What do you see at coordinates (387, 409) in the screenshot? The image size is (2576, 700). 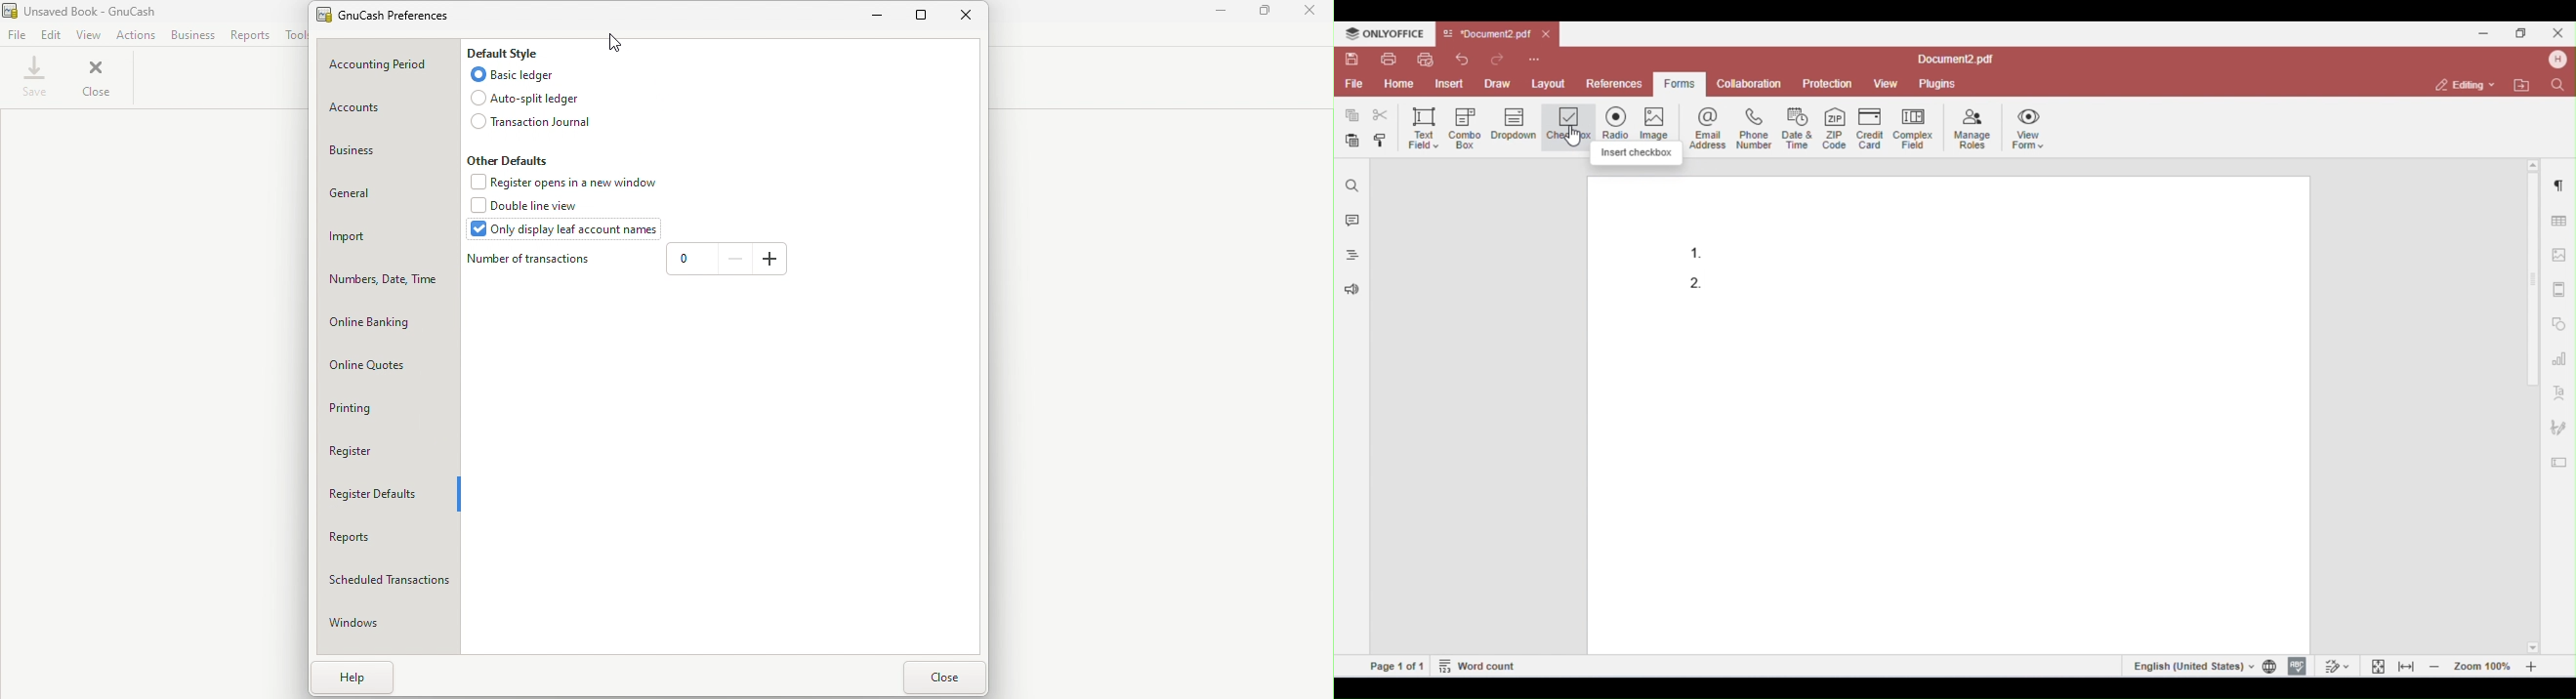 I see `Printing` at bounding box center [387, 409].